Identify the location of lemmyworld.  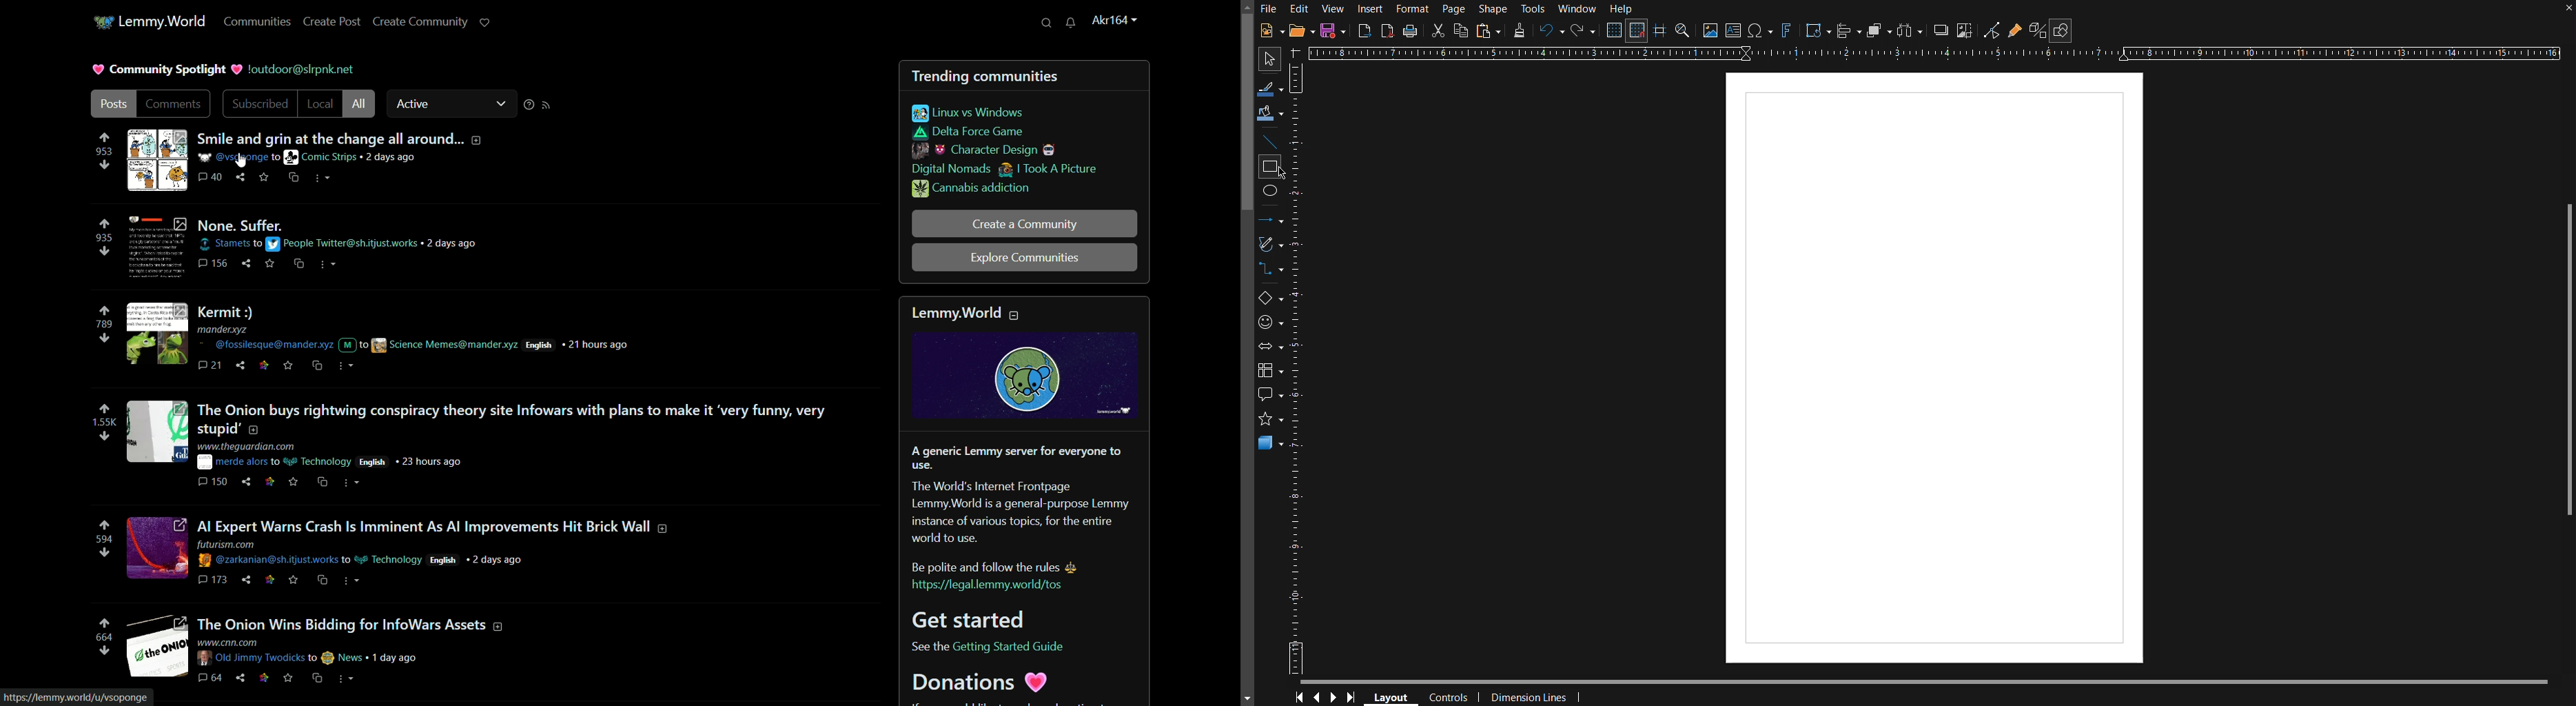
(962, 314).